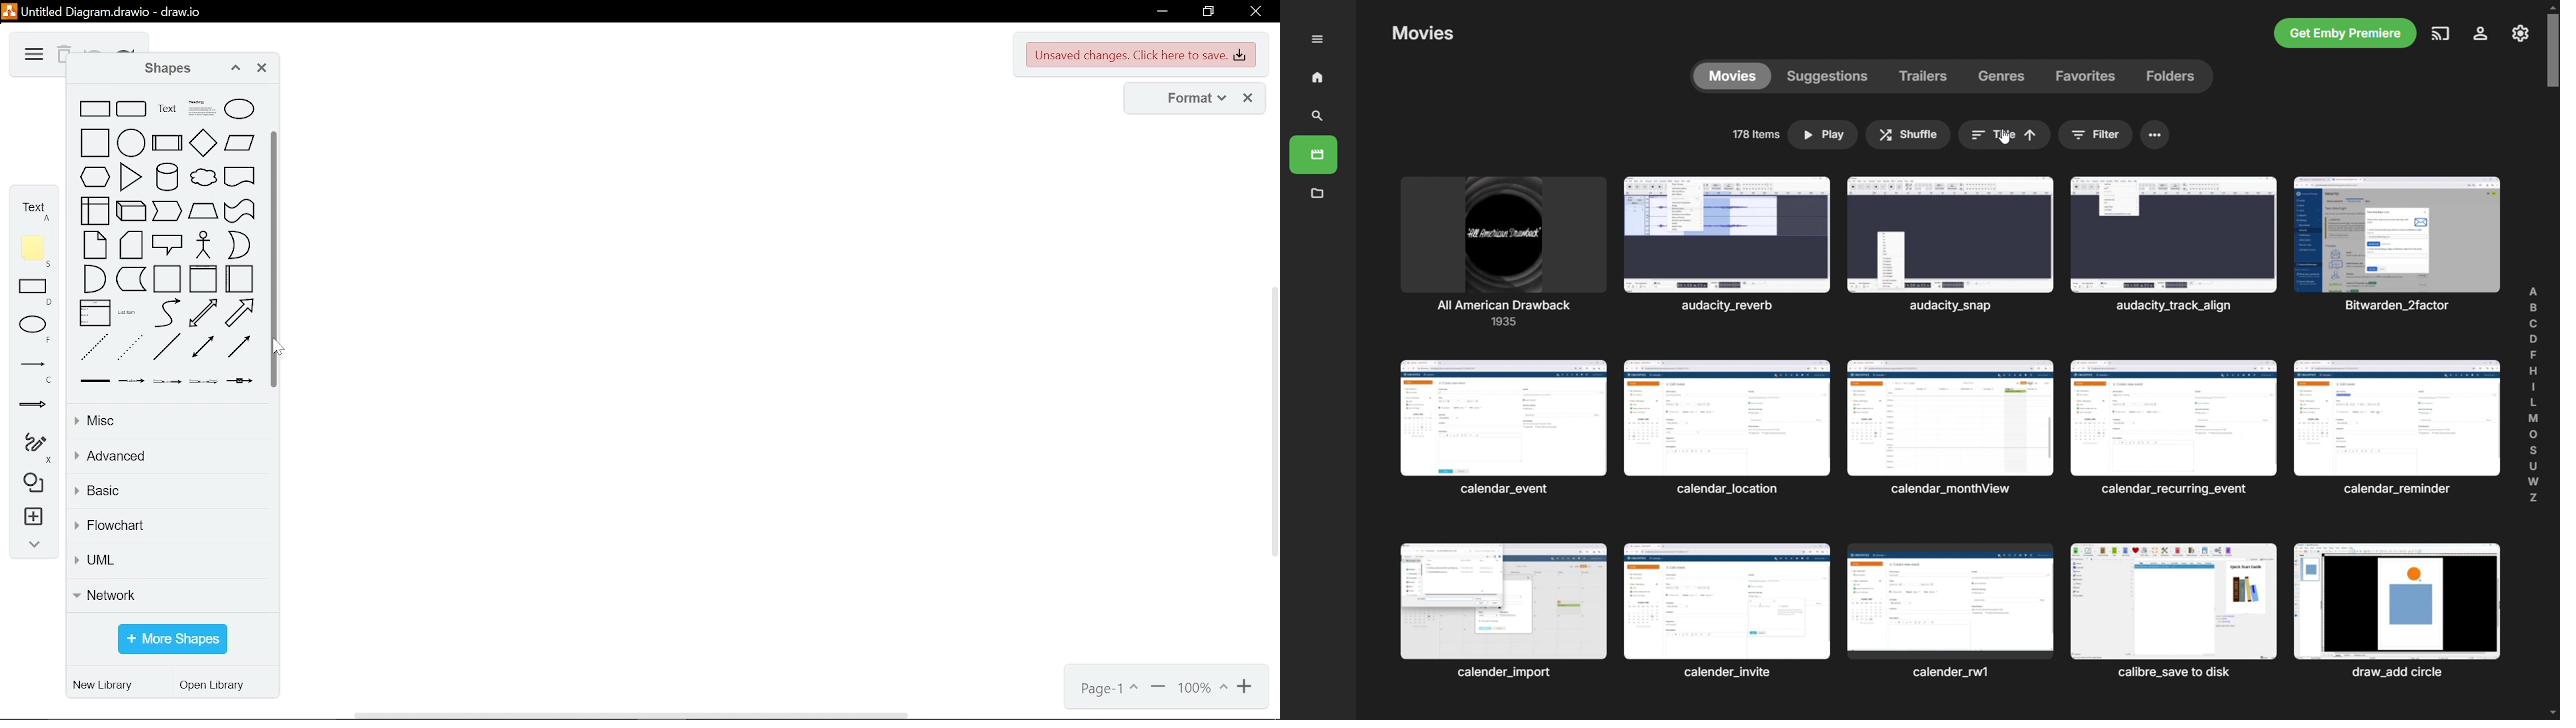 The width and height of the screenshot is (2576, 728). I want to click on format, so click(1190, 99).